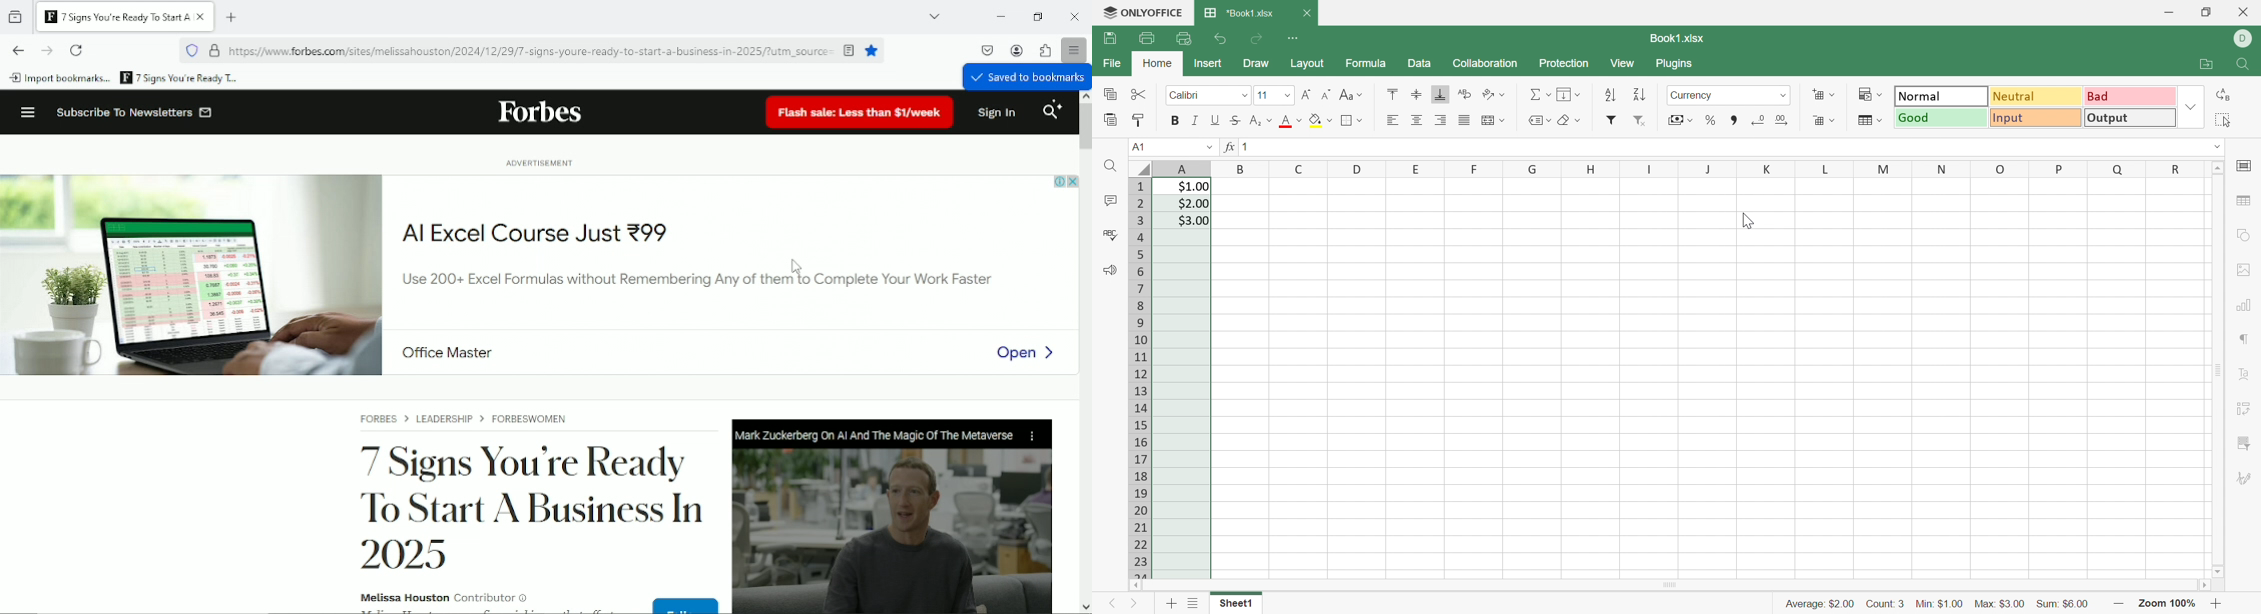  I want to click on Wrap text, so click(1467, 93).